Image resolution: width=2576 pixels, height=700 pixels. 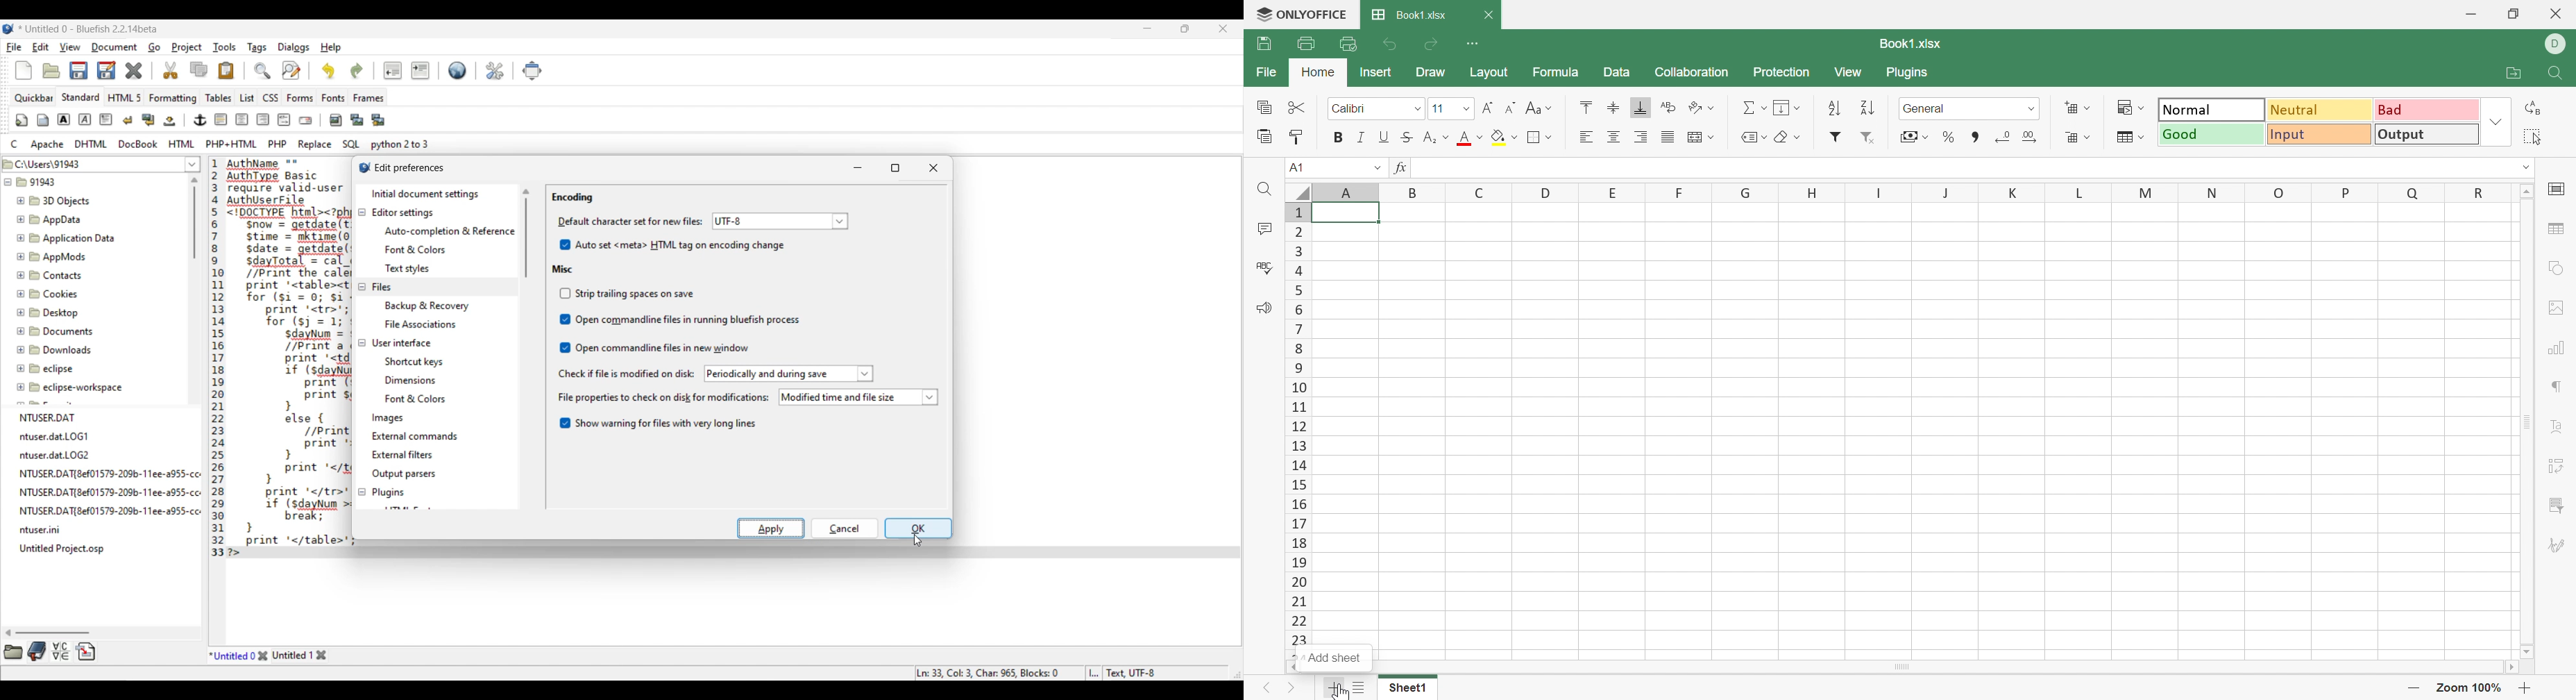 I want to click on Merge and center drop down, so click(x=1715, y=138).